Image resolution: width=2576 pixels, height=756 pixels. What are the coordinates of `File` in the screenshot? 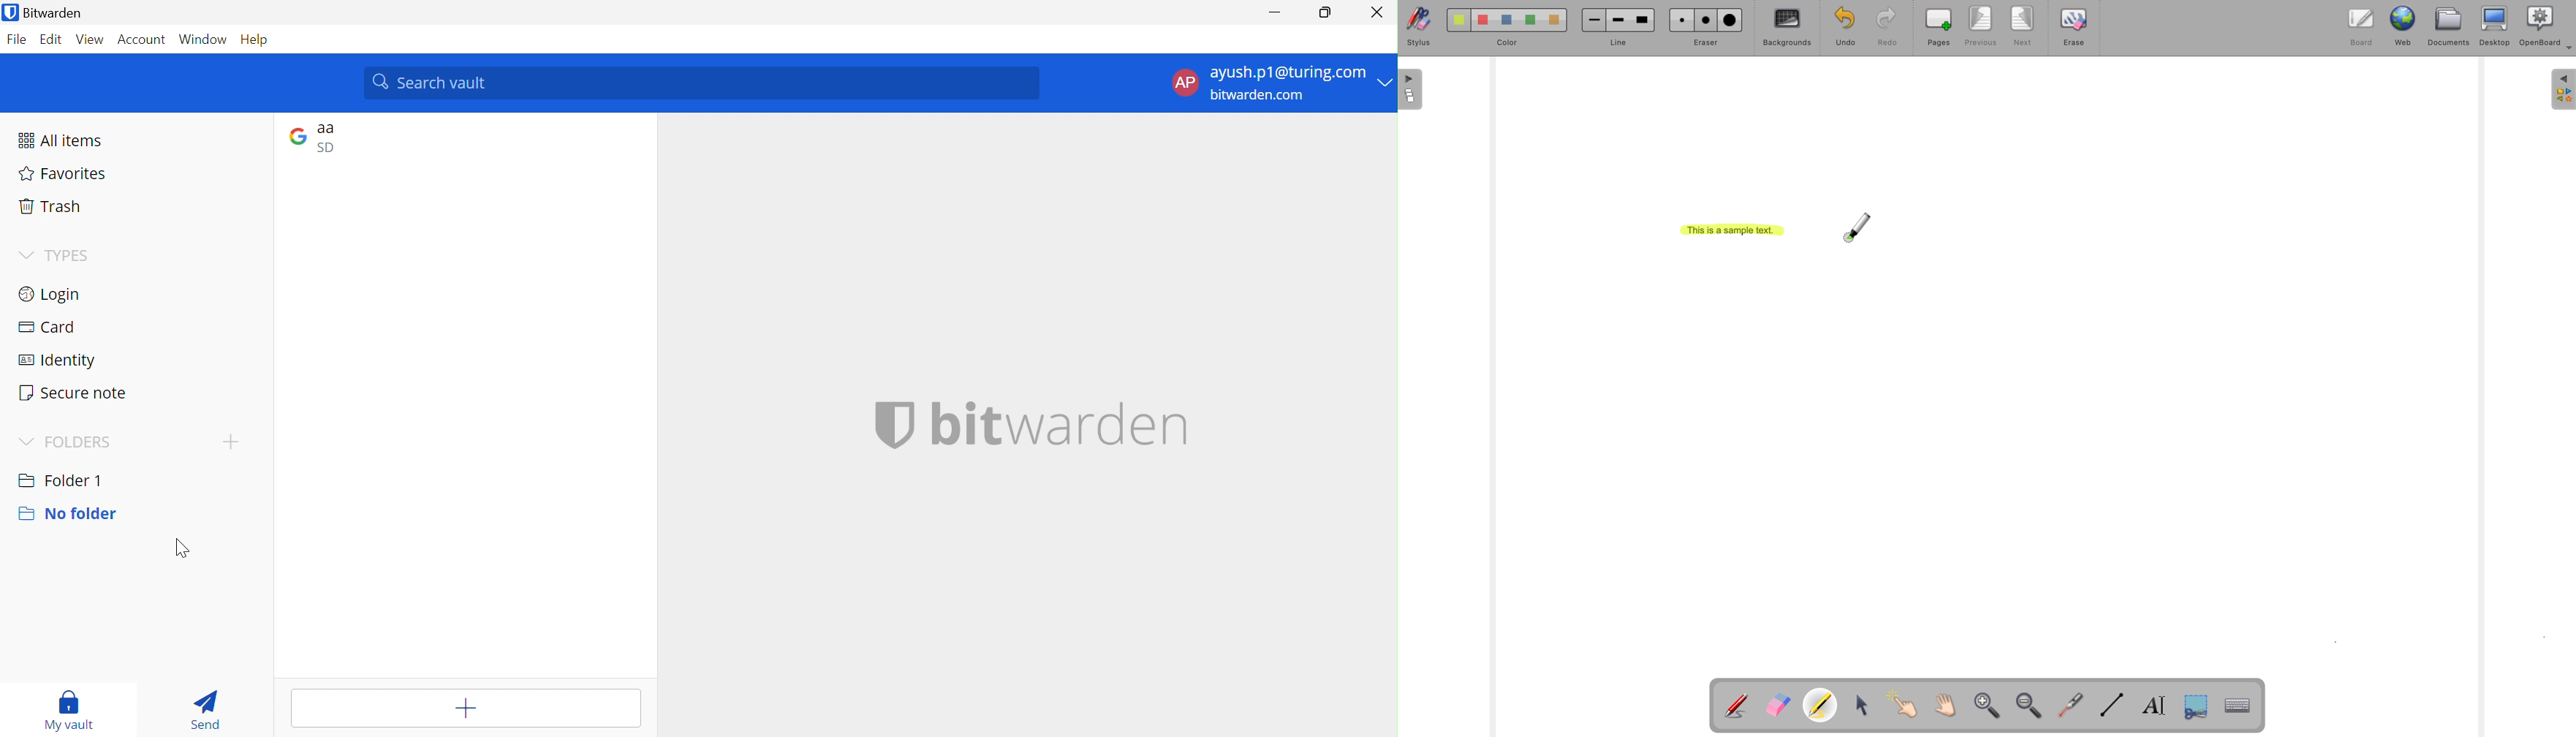 It's located at (18, 39).